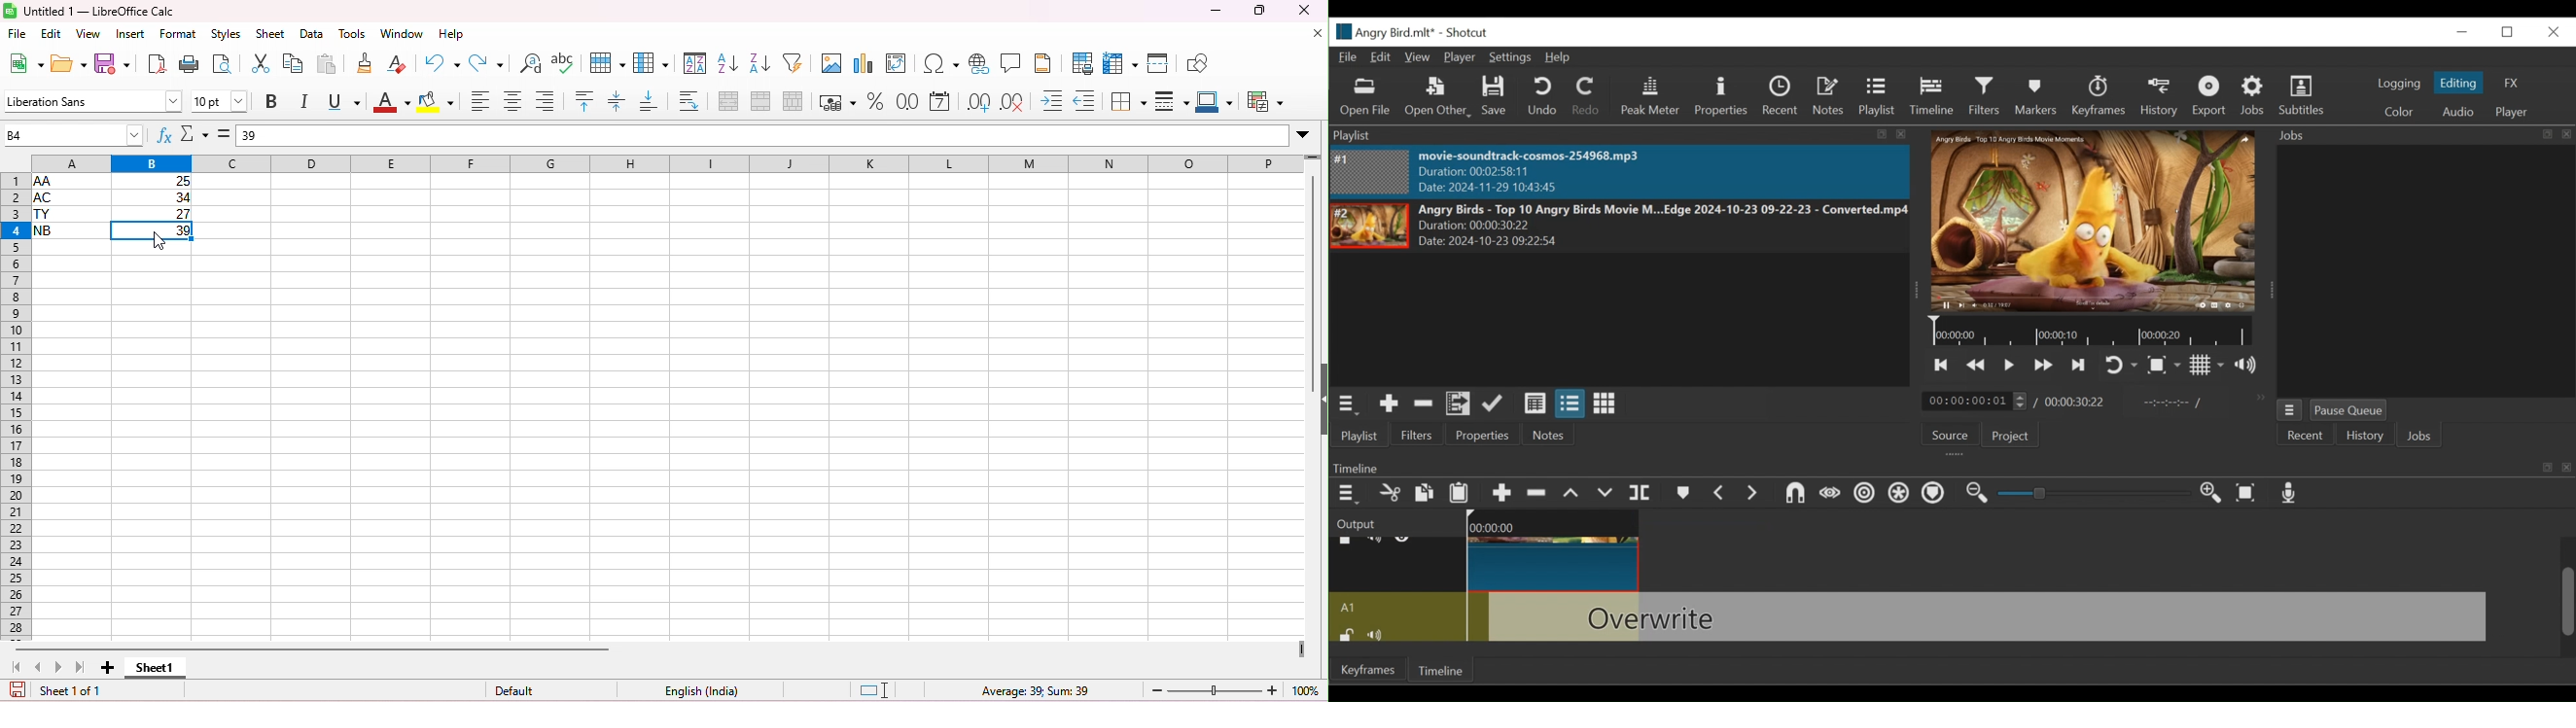 The width and height of the screenshot is (2576, 728). Describe the element at coordinates (545, 100) in the screenshot. I see `align bottom` at that location.